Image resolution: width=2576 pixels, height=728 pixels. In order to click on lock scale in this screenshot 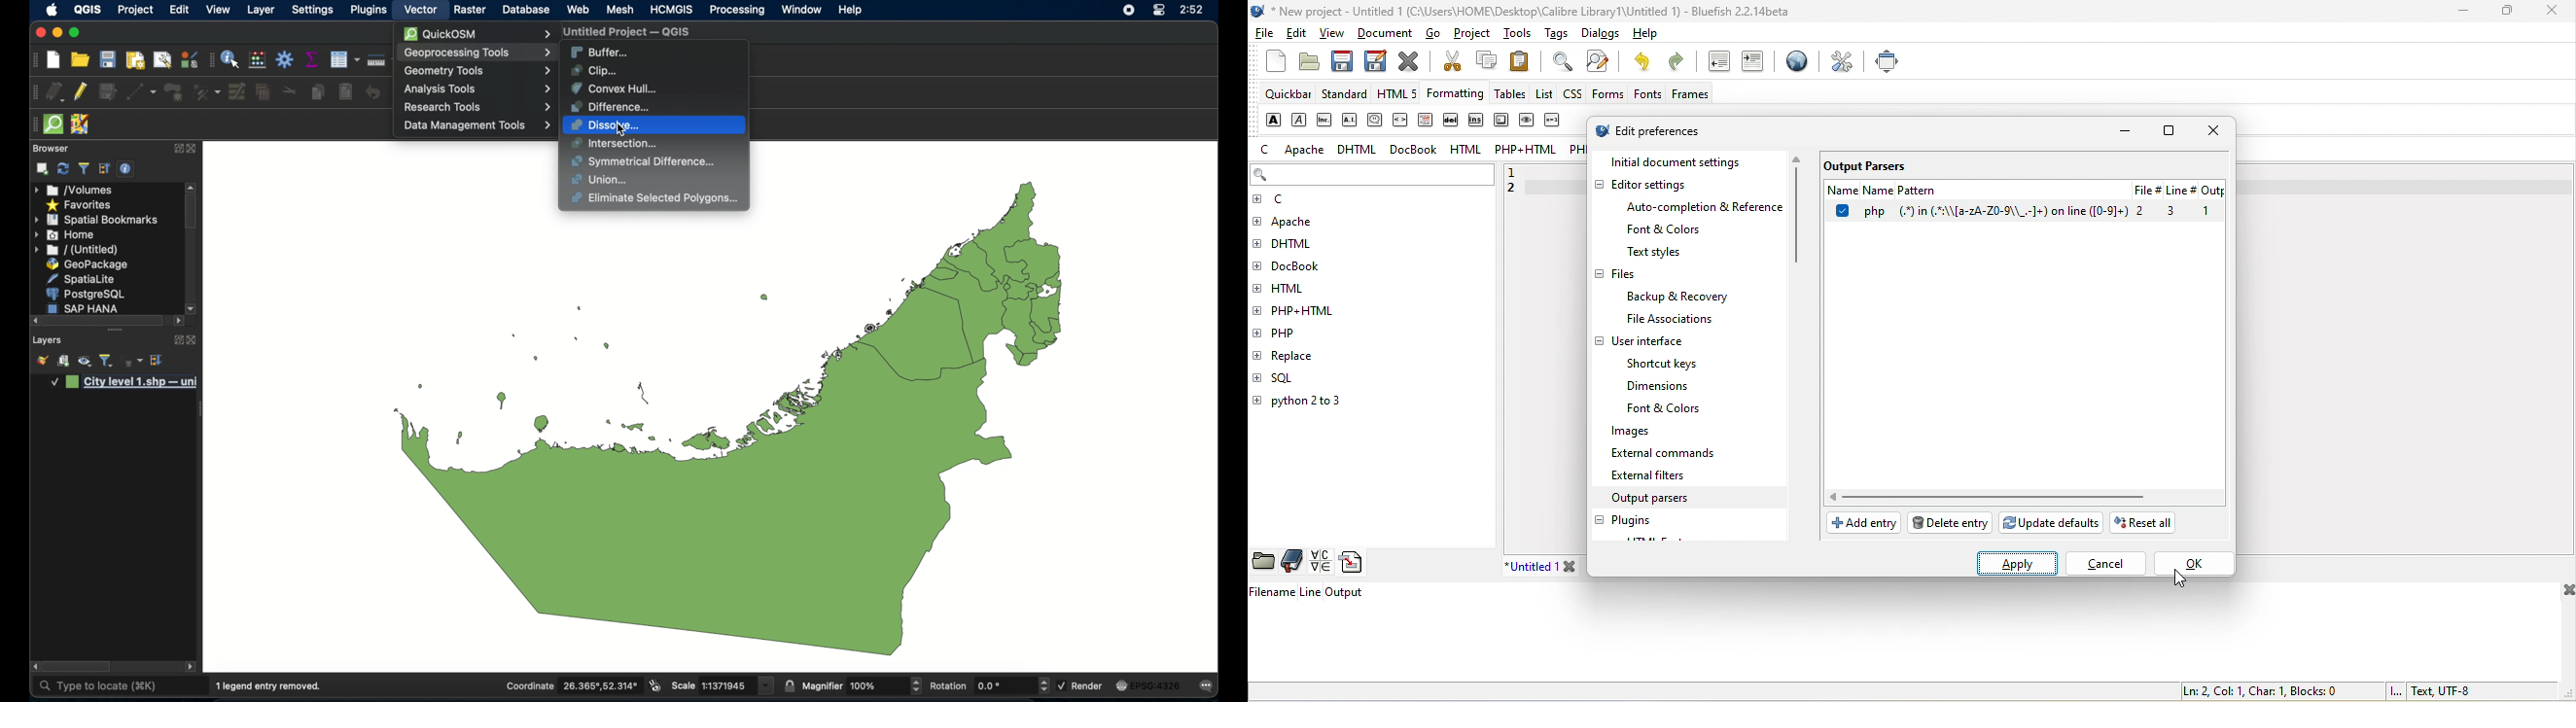, I will do `click(790, 684)`.